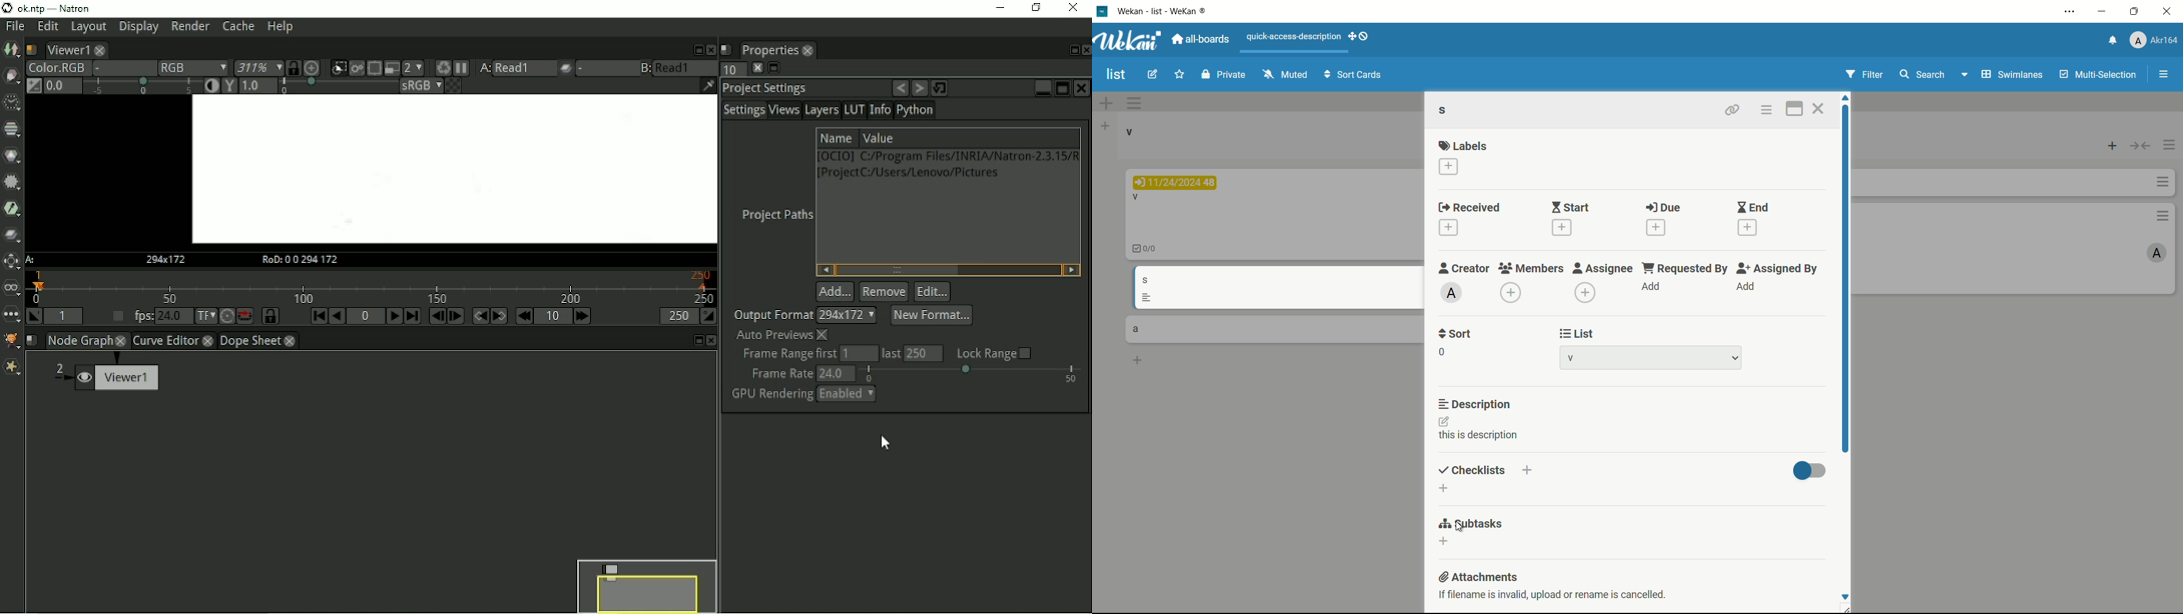 This screenshot has width=2184, height=616. I want to click on add received date, so click(1448, 227).